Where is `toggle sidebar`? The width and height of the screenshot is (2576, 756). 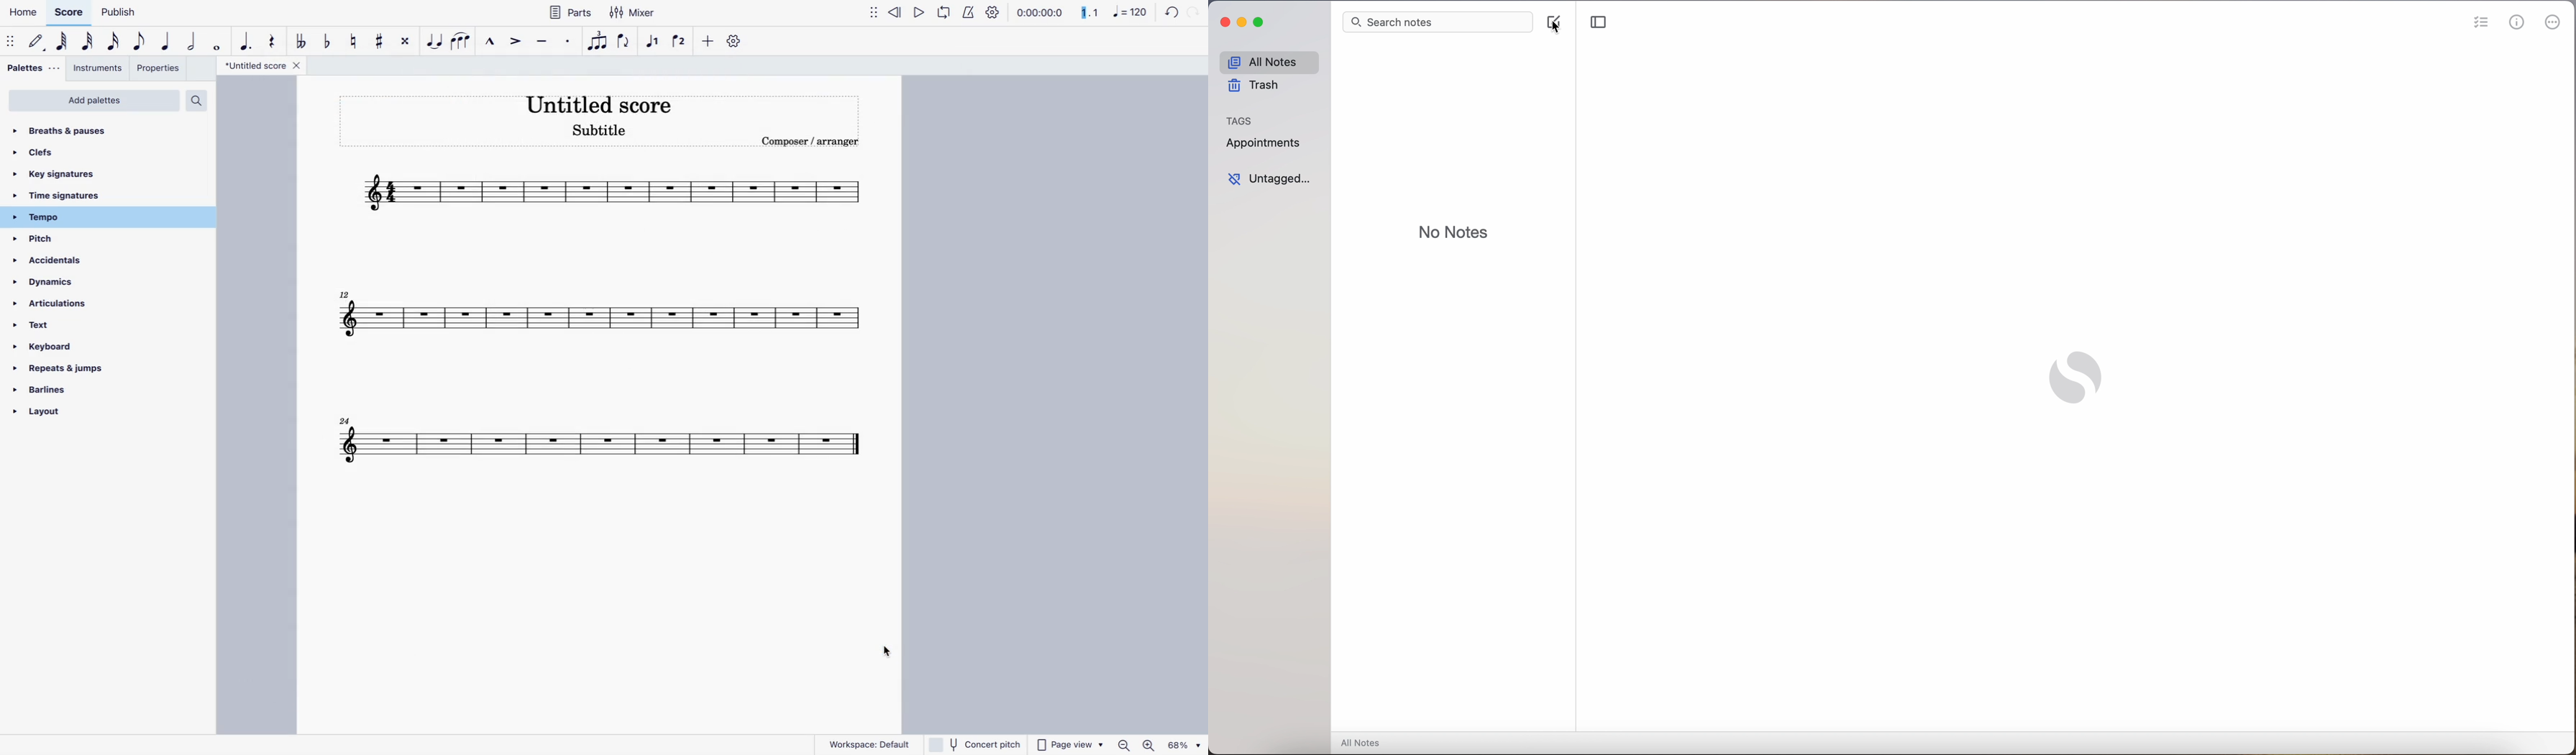
toggle sidebar is located at coordinates (1600, 23).